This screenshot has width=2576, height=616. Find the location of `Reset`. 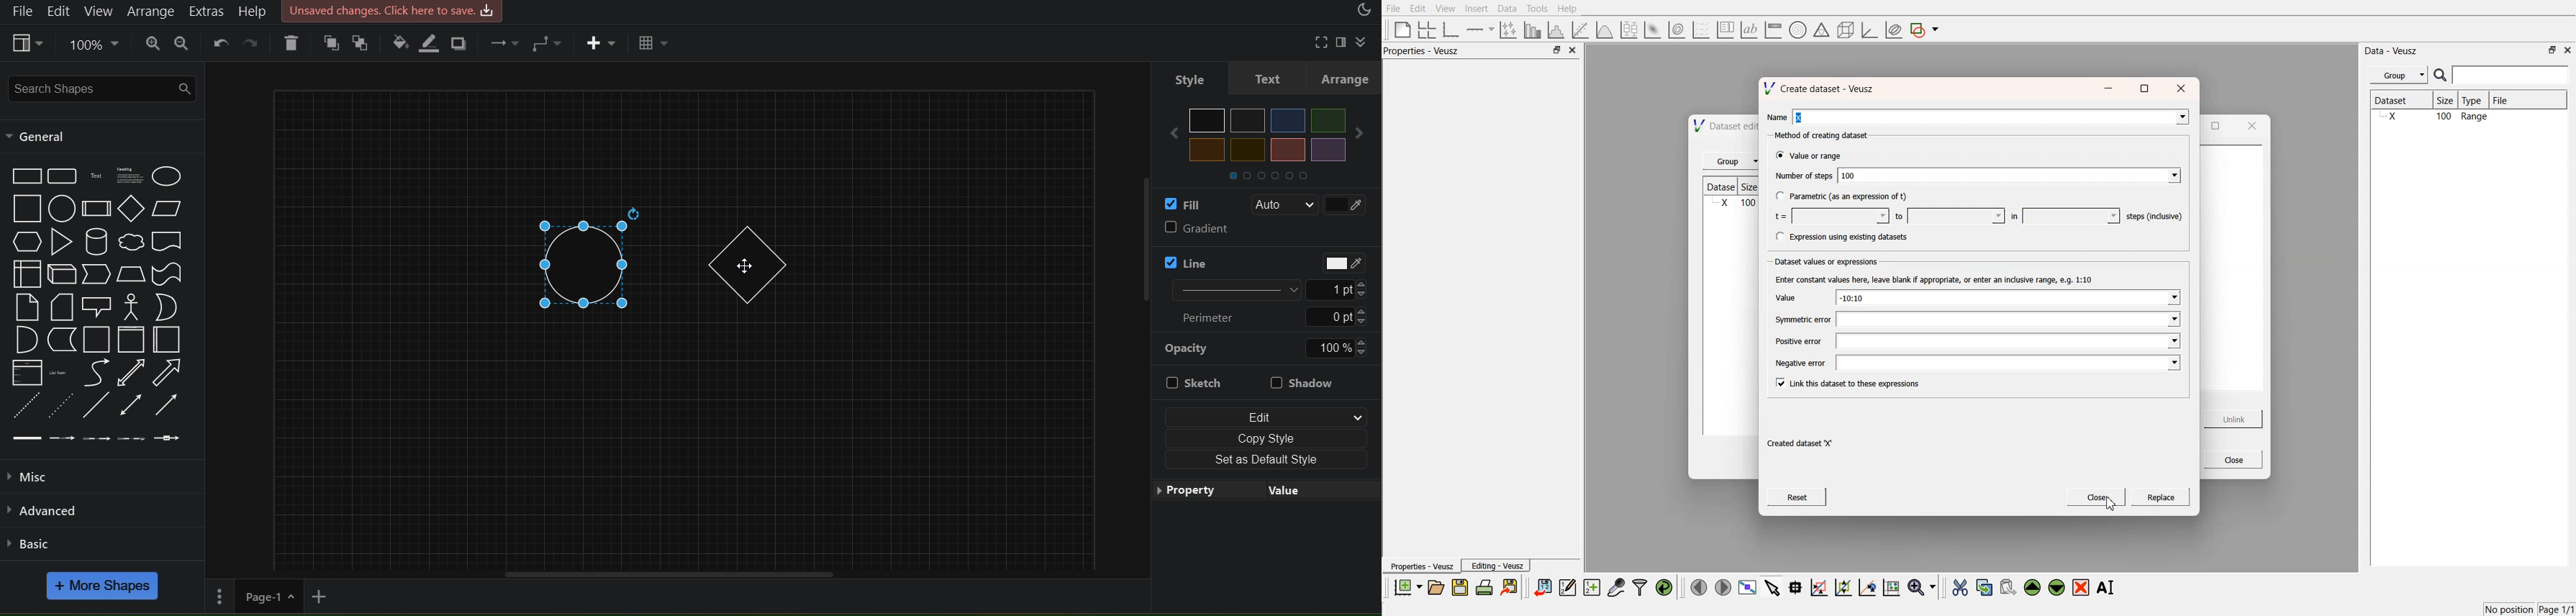

Reset is located at coordinates (1798, 497).